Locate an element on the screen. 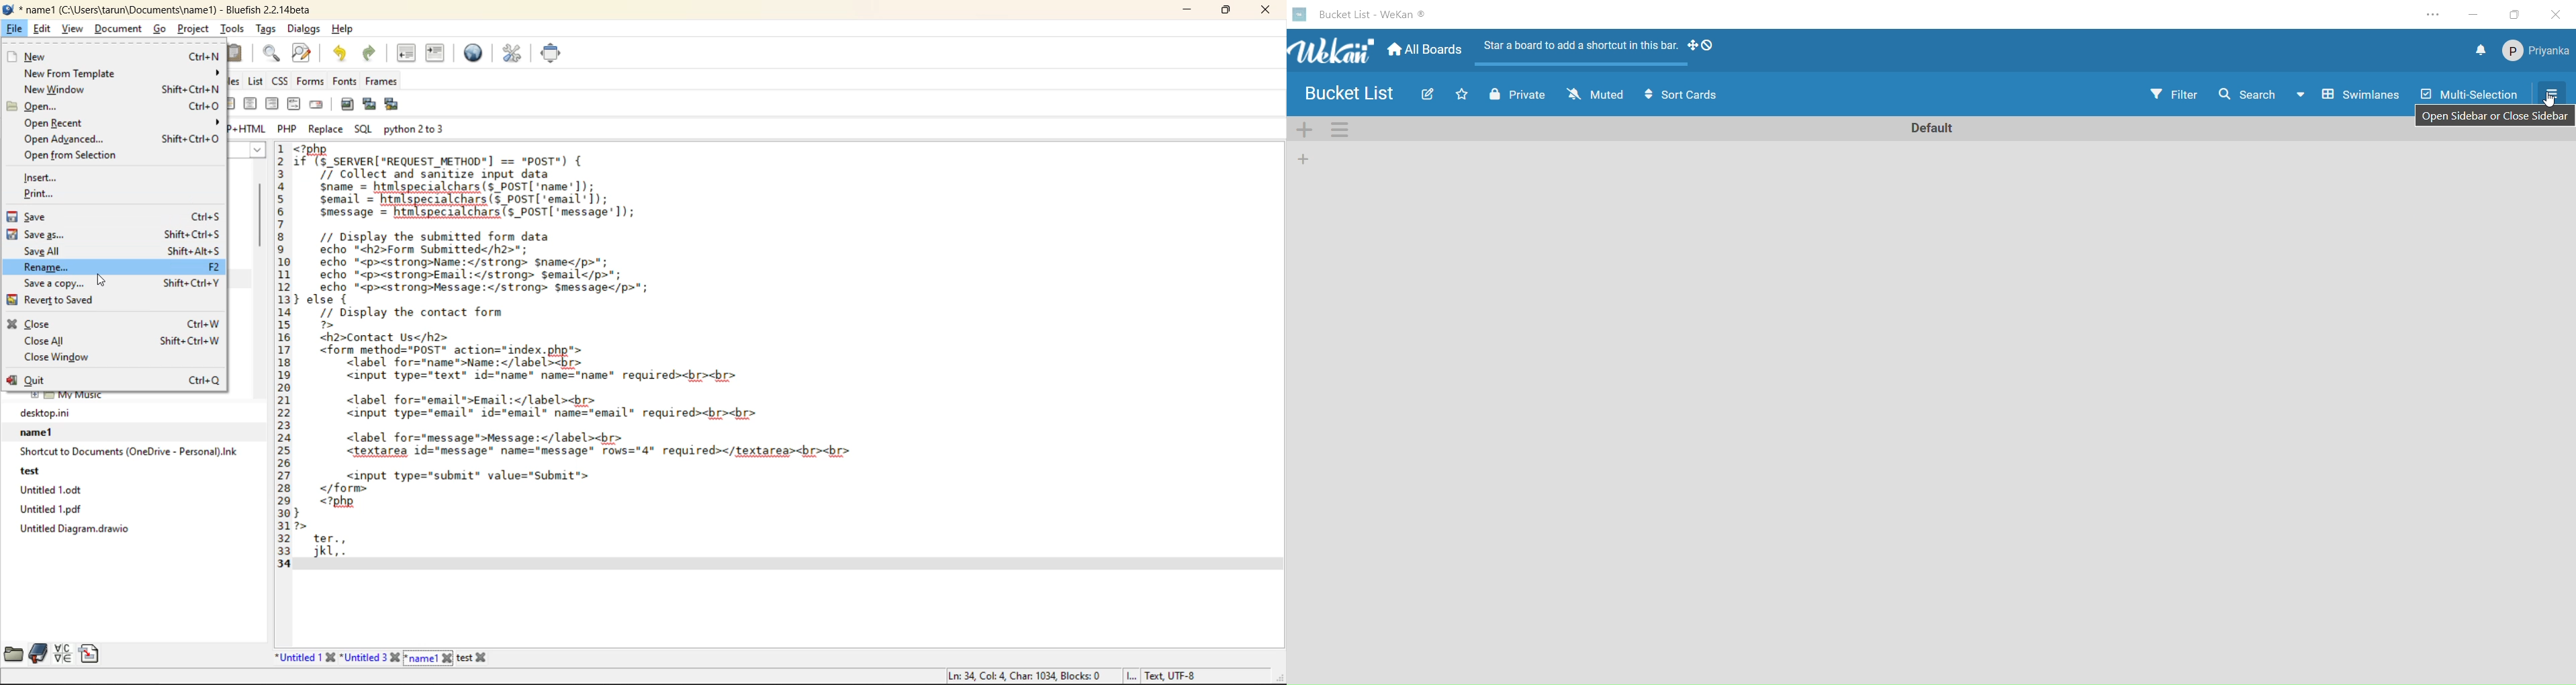 The width and height of the screenshot is (2576, 700). go is located at coordinates (160, 29).